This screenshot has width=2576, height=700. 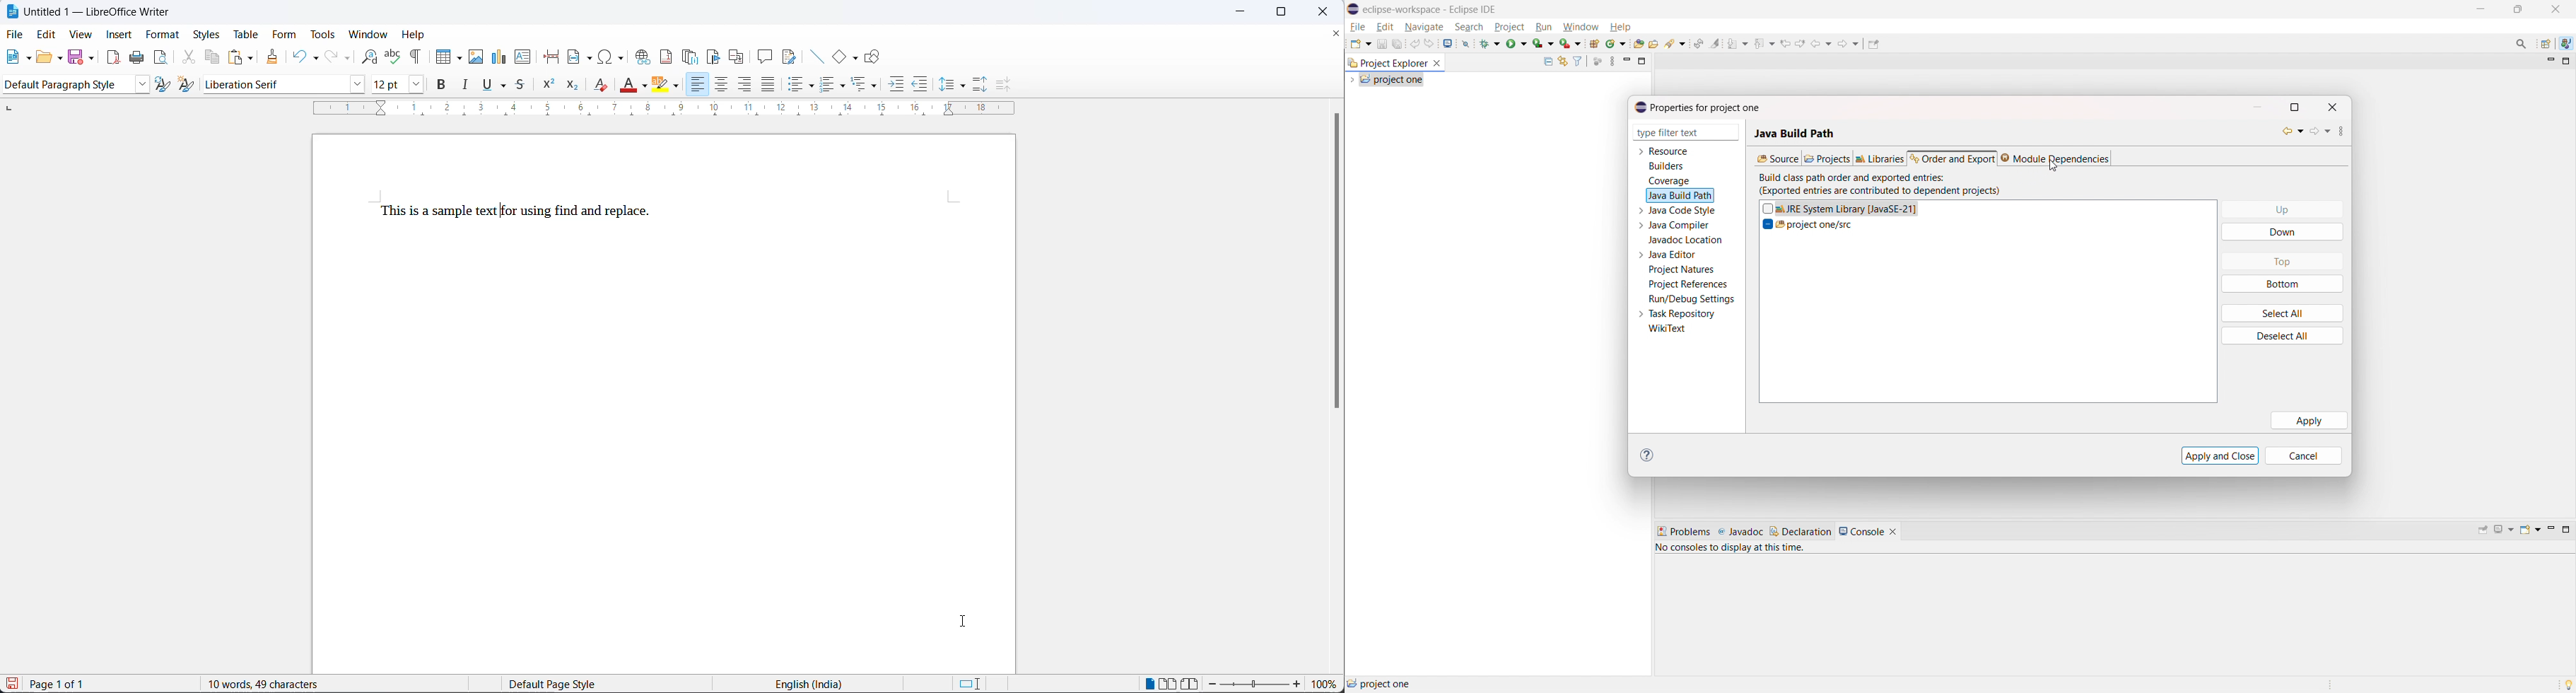 What do you see at coordinates (244, 34) in the screenshot?
I see `table` at bounding box center [244, 34].